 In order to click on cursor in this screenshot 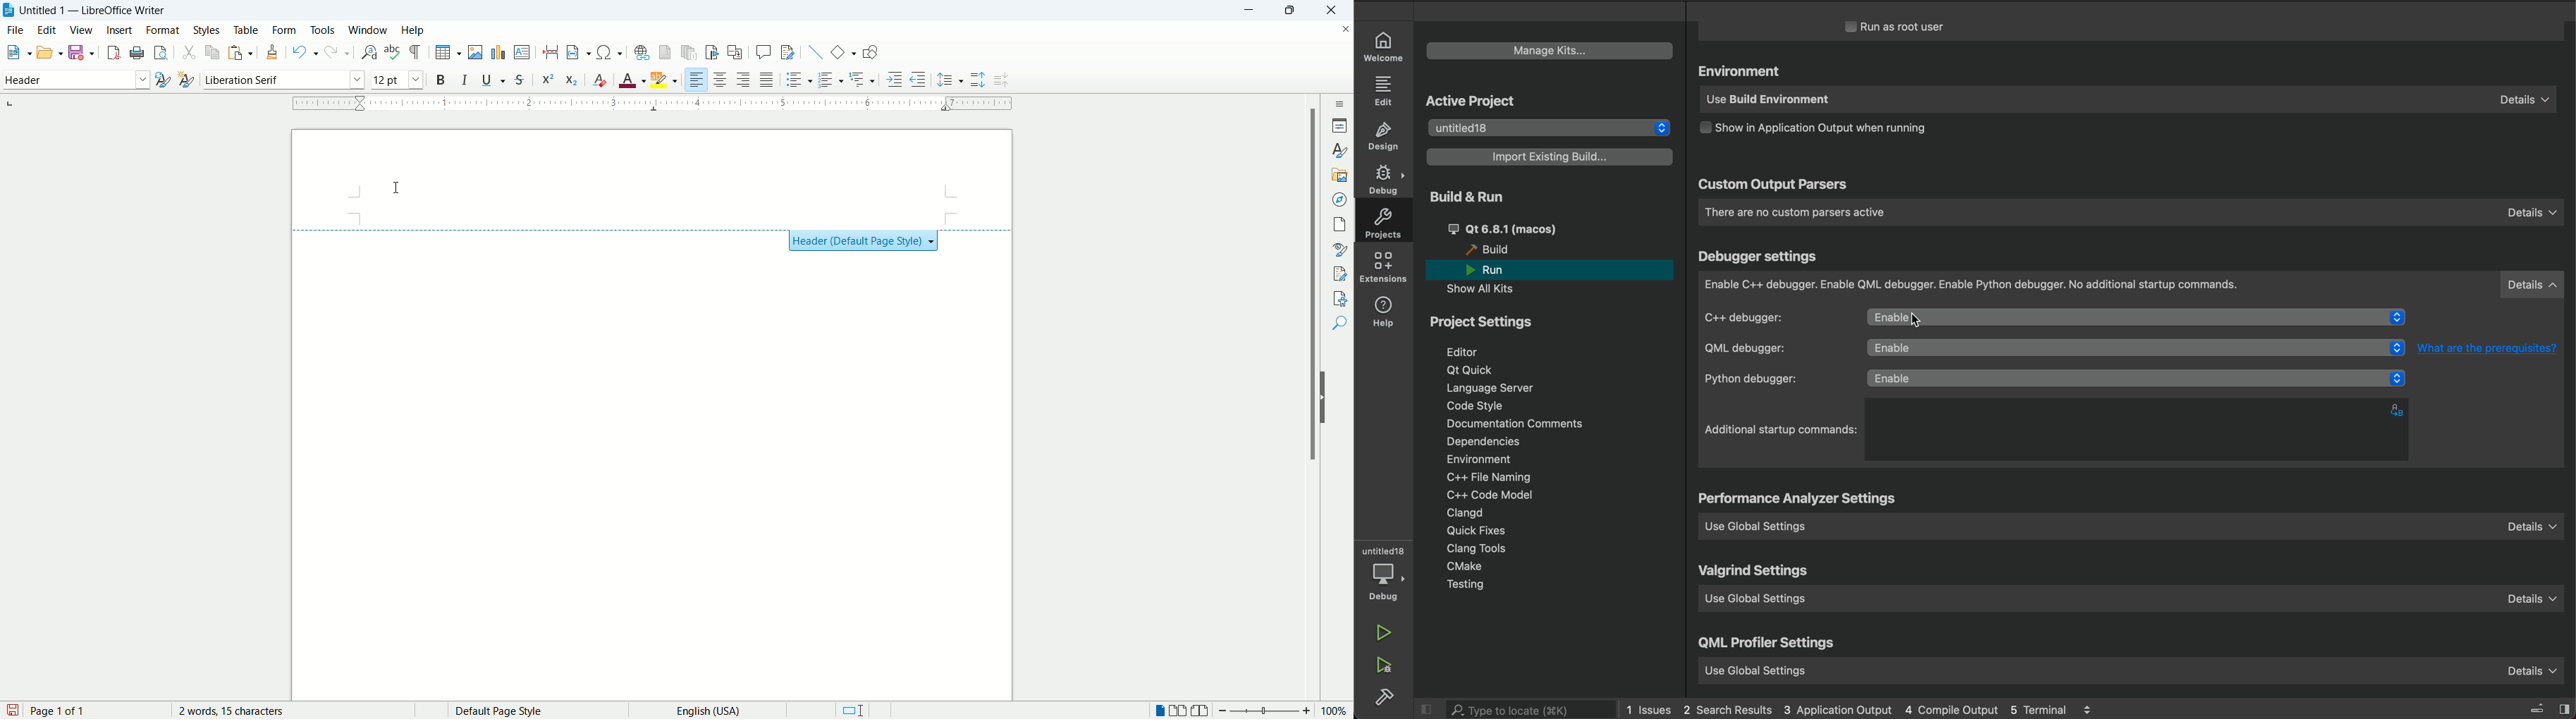, I will do `click(1913, 321)`.